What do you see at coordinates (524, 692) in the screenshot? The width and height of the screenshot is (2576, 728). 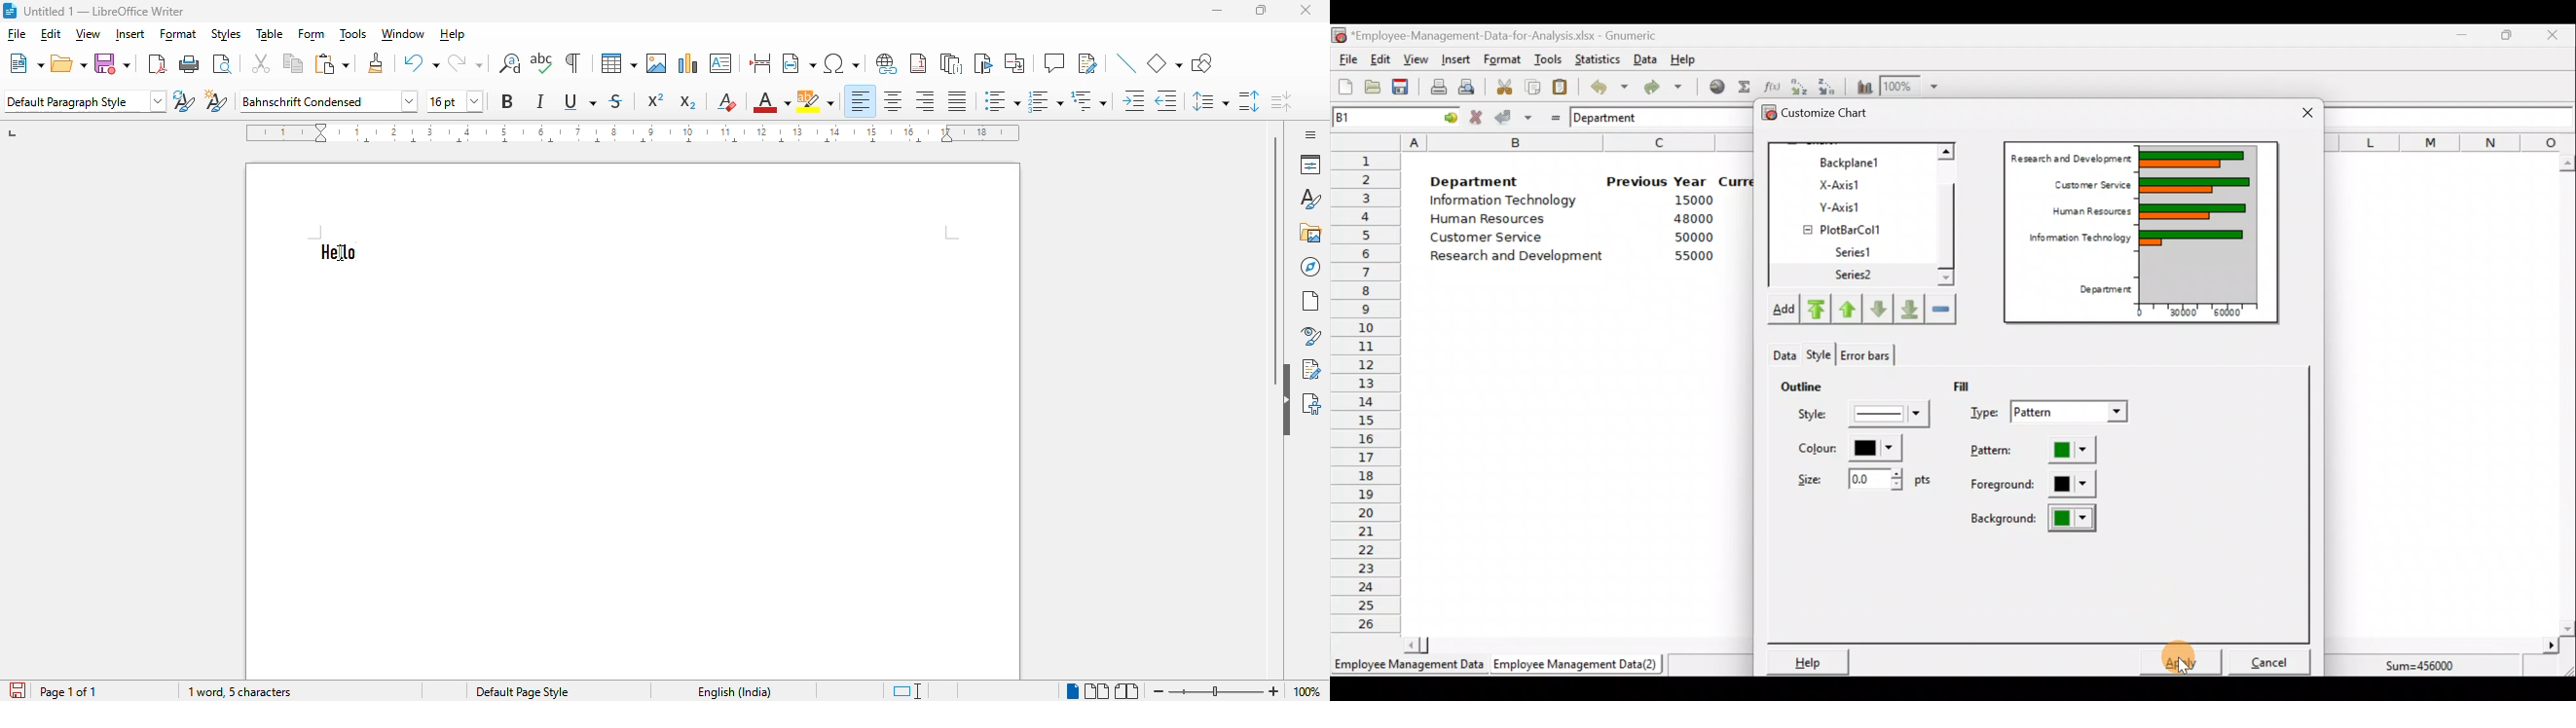 I see `default page style` at bounding box center [524, 692].